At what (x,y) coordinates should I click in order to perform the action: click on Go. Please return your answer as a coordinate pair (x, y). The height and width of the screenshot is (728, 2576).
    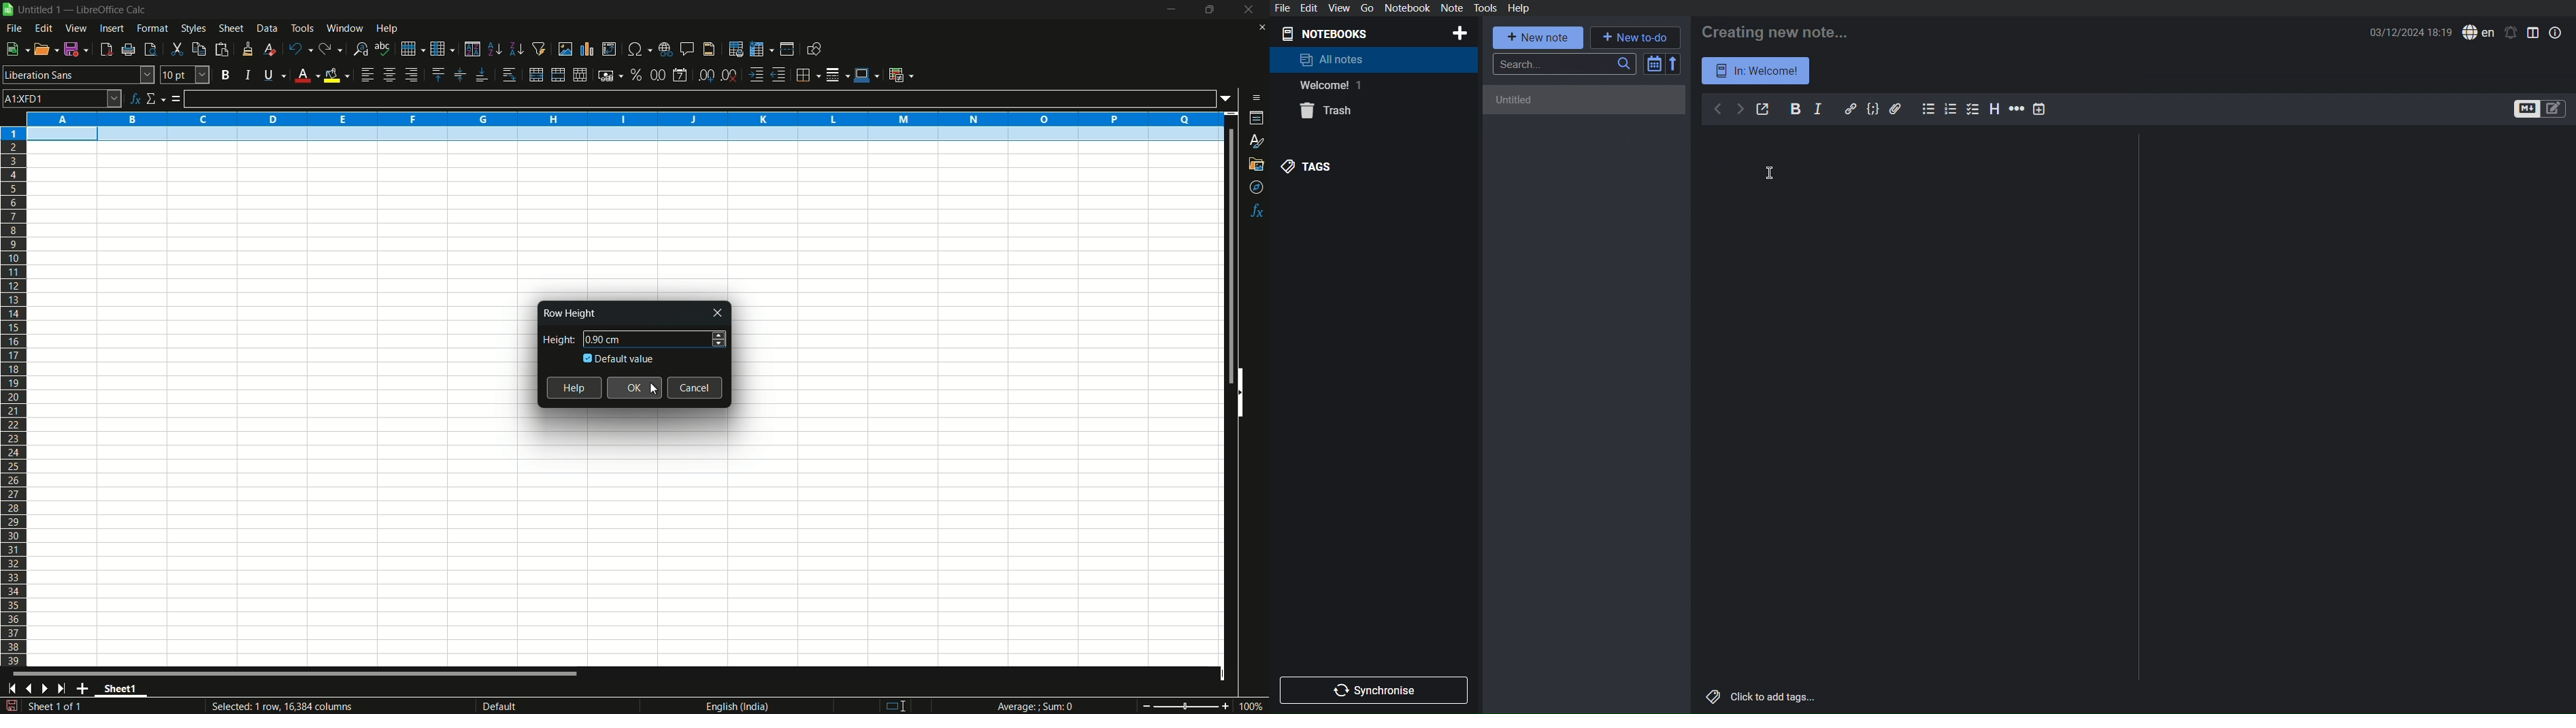
    Looking at the image, I should click on (1365, 8).